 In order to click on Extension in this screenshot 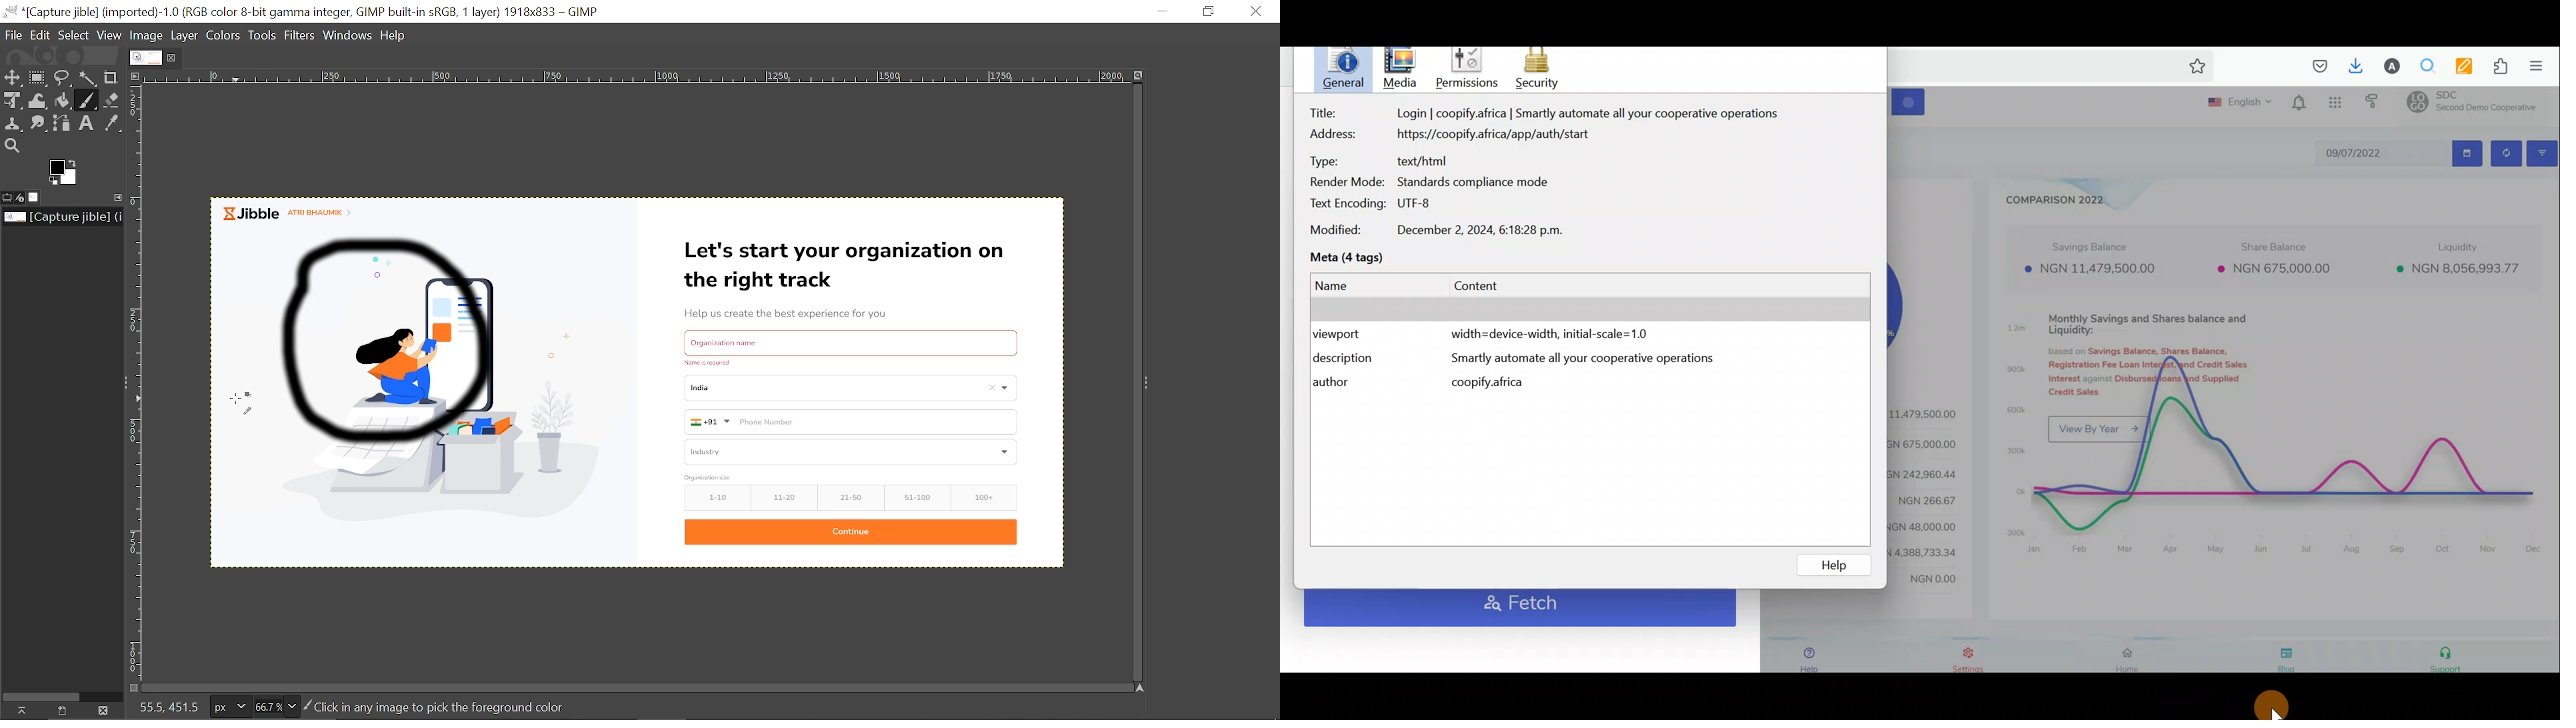, I will do `click(2495, 67)`.